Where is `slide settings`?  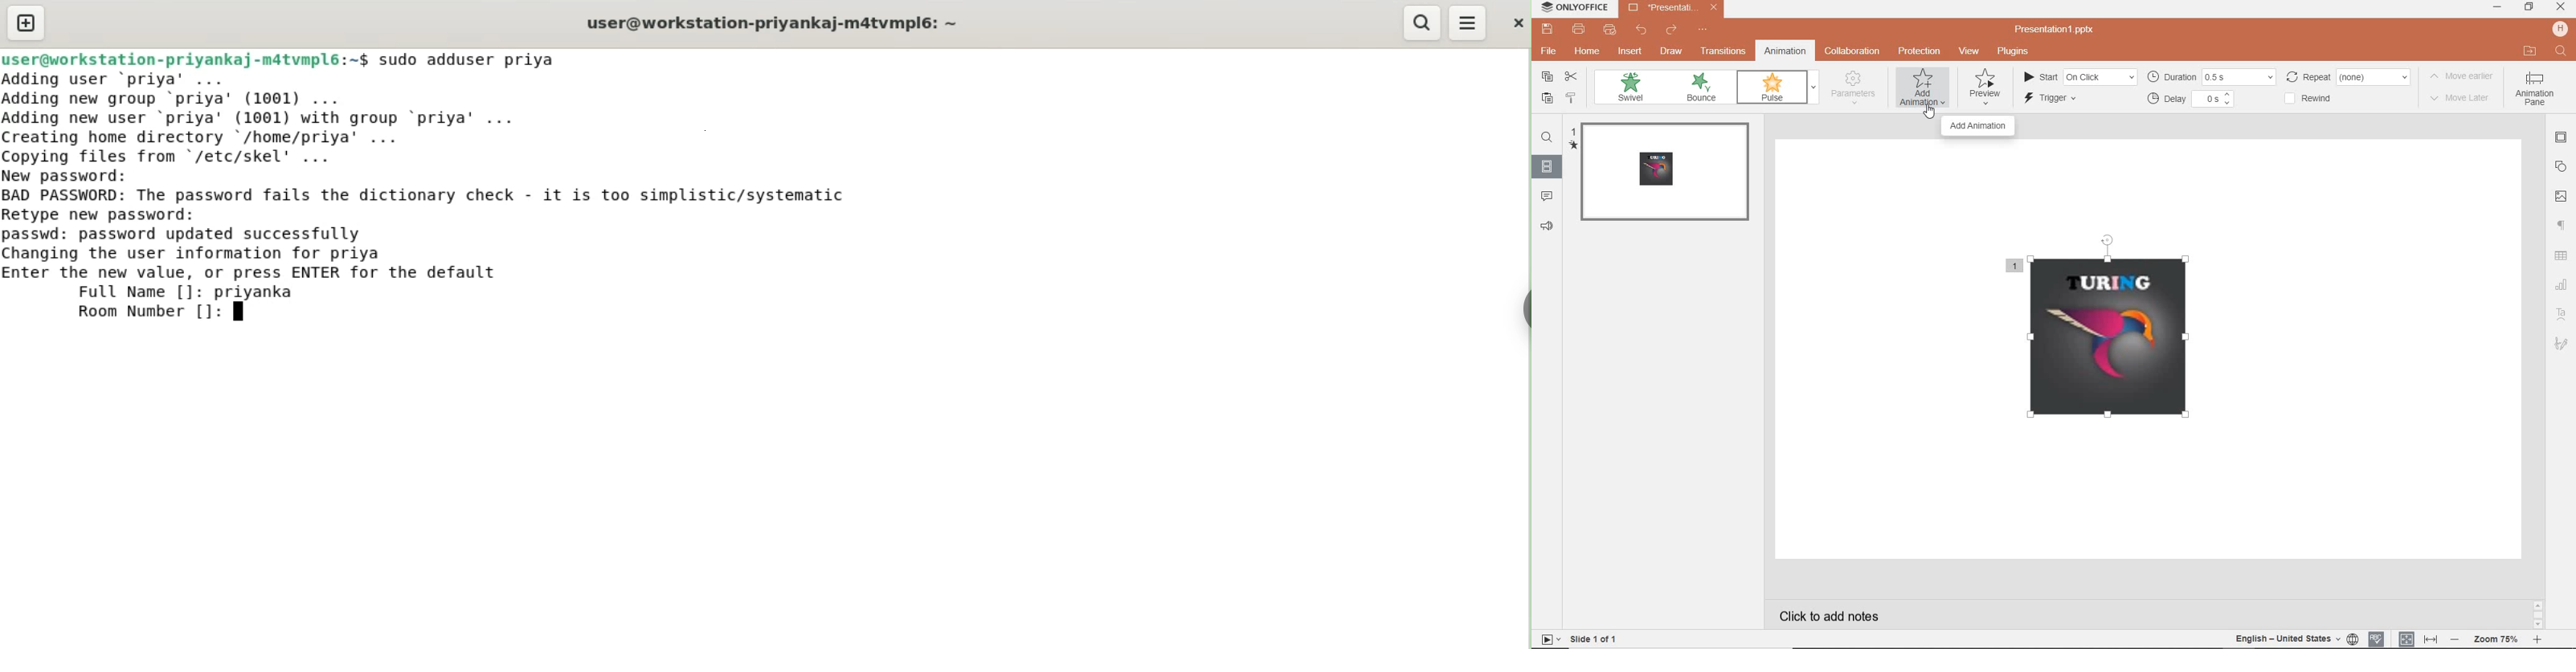
slide settings is located at coordinates (2561, 137).